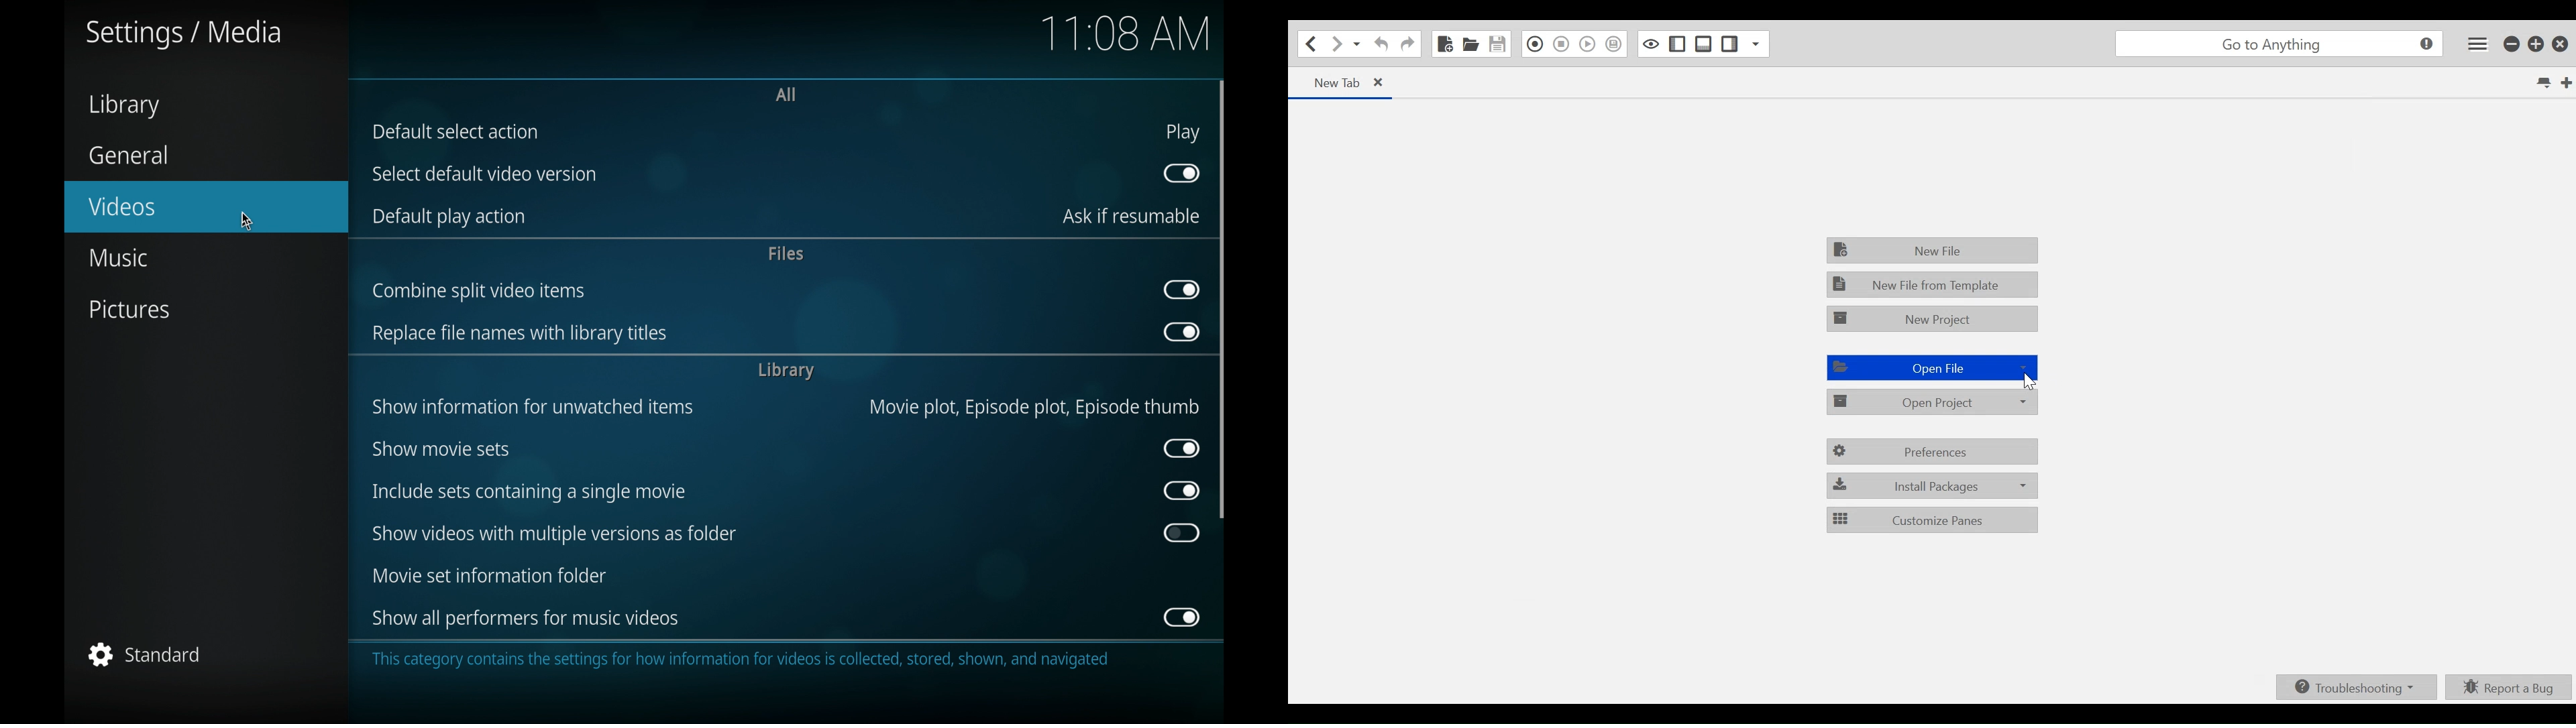 This screenshot has height=728, width=2576. Describe the element at coordinates (1182, 617) in the screenshot. I see `toggle button` at that location.